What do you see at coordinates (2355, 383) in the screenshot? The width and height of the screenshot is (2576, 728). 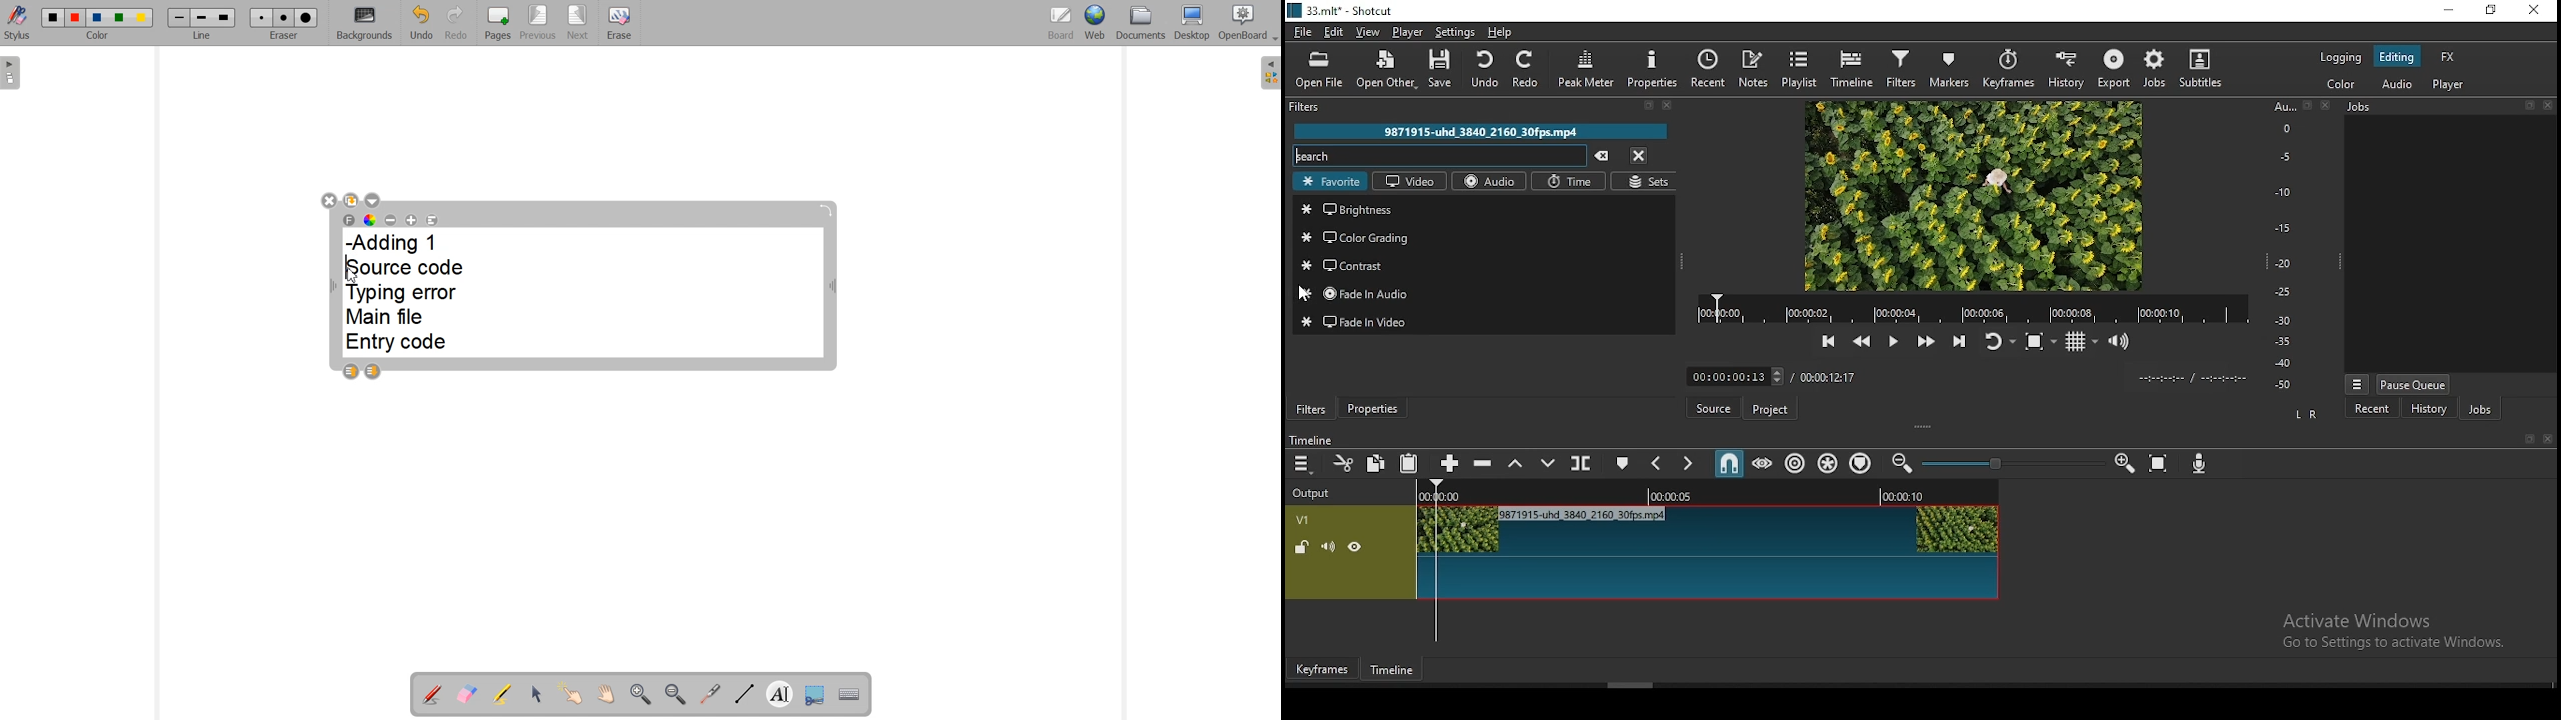 I see `more` at bounding box center [2355, 383].